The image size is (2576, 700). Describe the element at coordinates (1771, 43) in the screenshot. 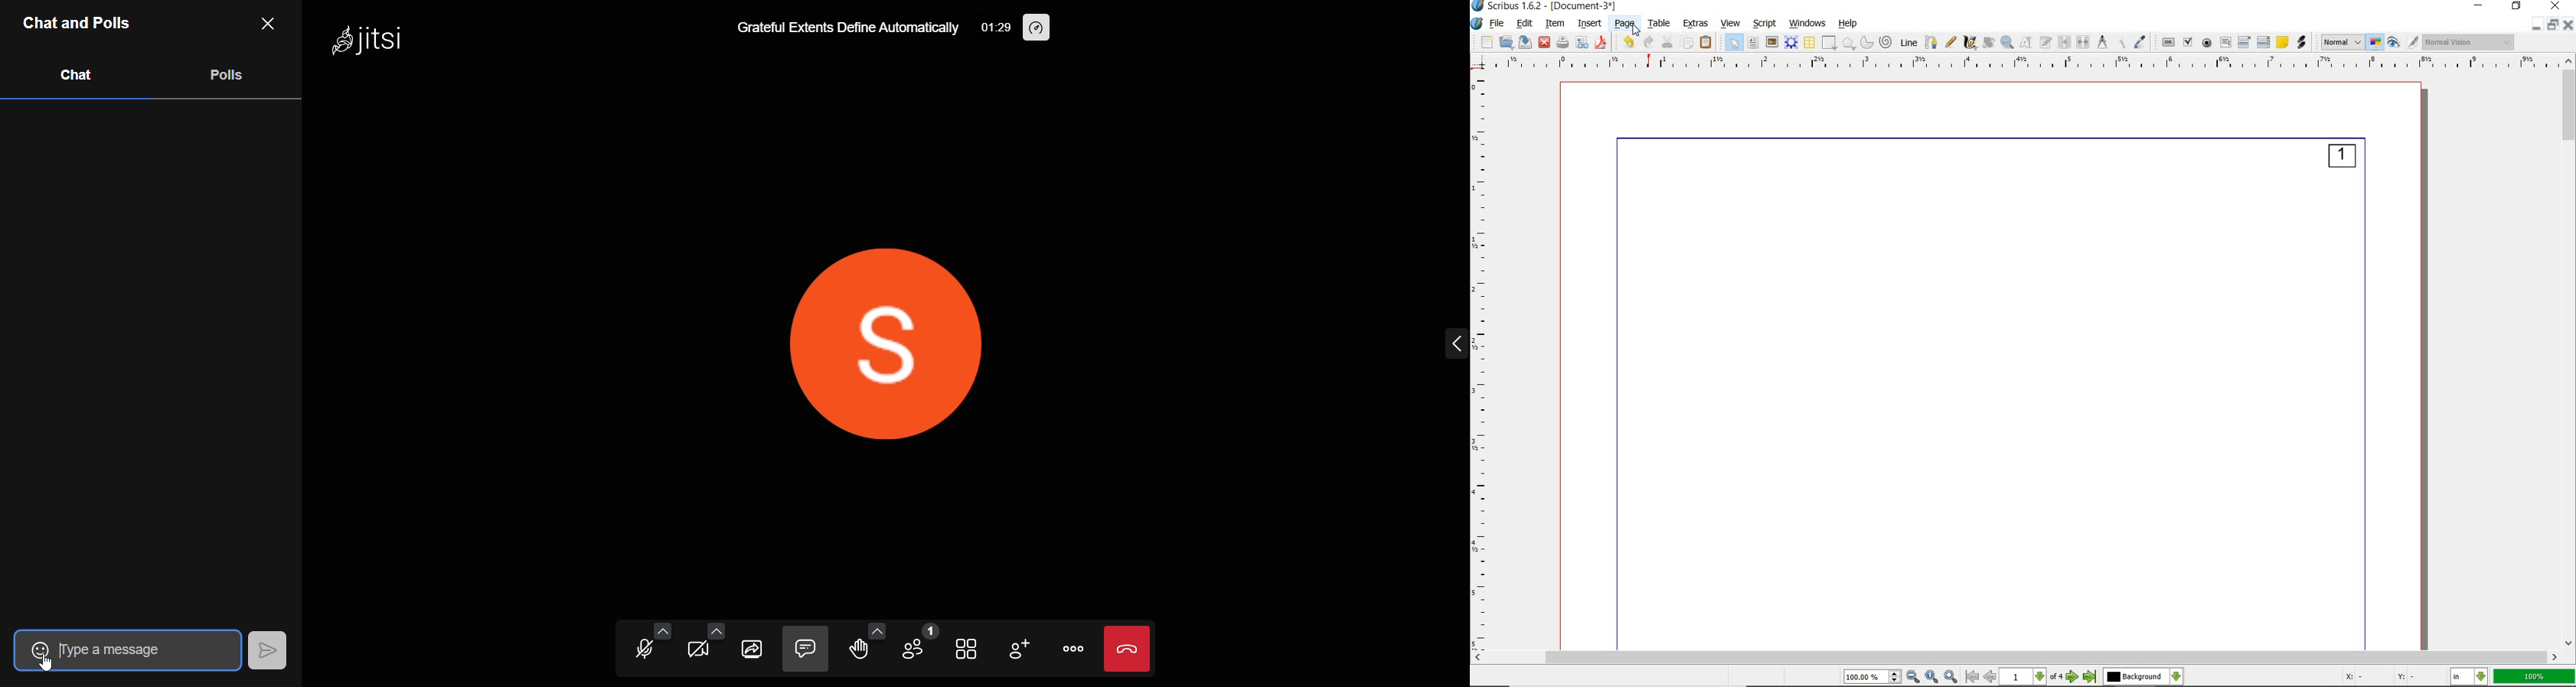

I see `image frame` at that location.